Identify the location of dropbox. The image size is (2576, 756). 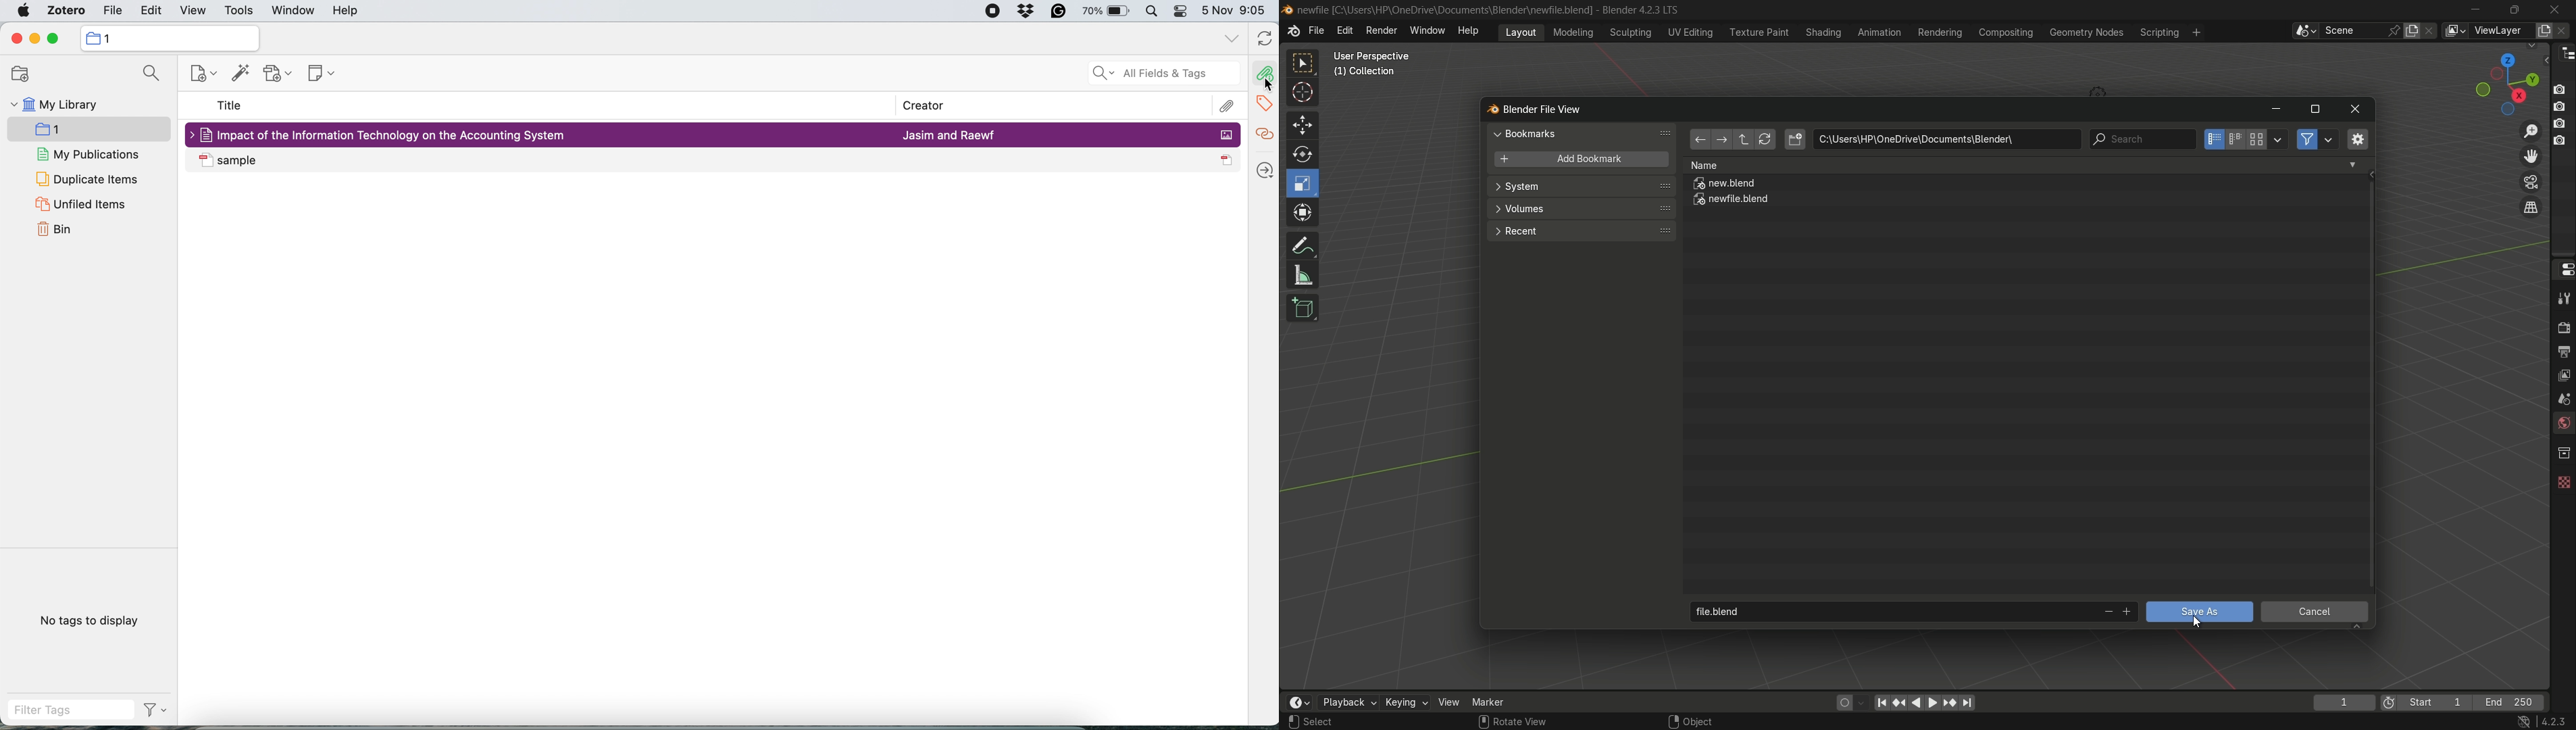
(1028, 12).